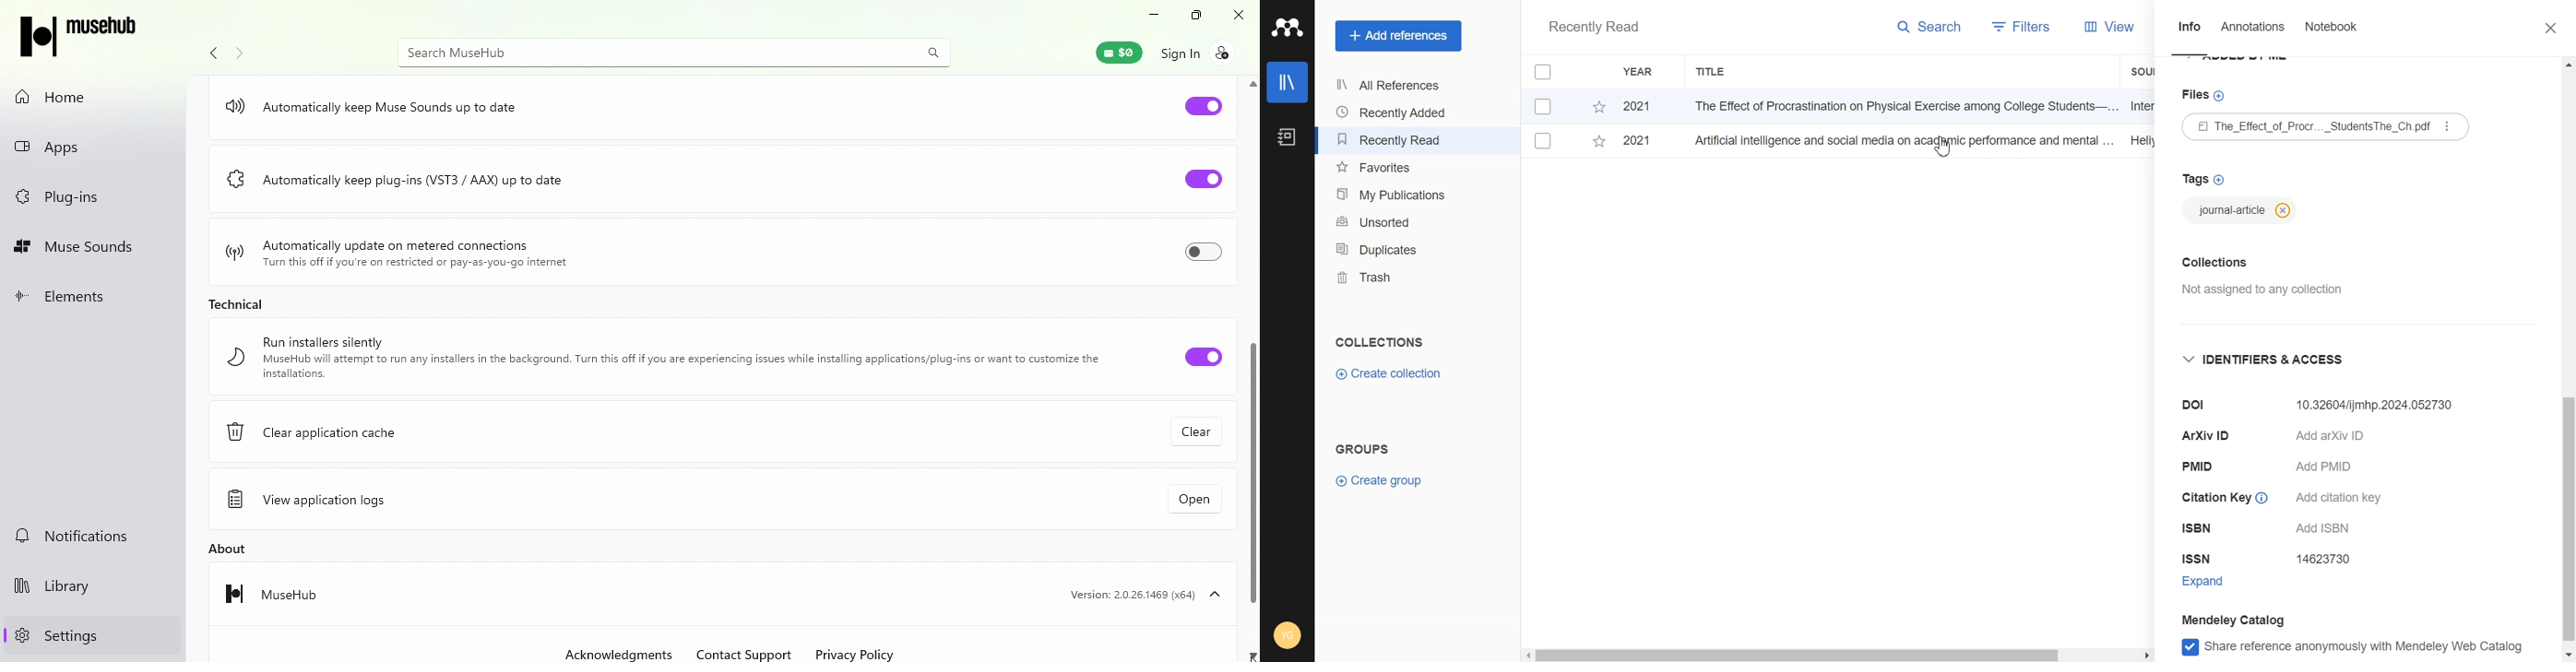  I want to click on Apps, so click(81, 151).